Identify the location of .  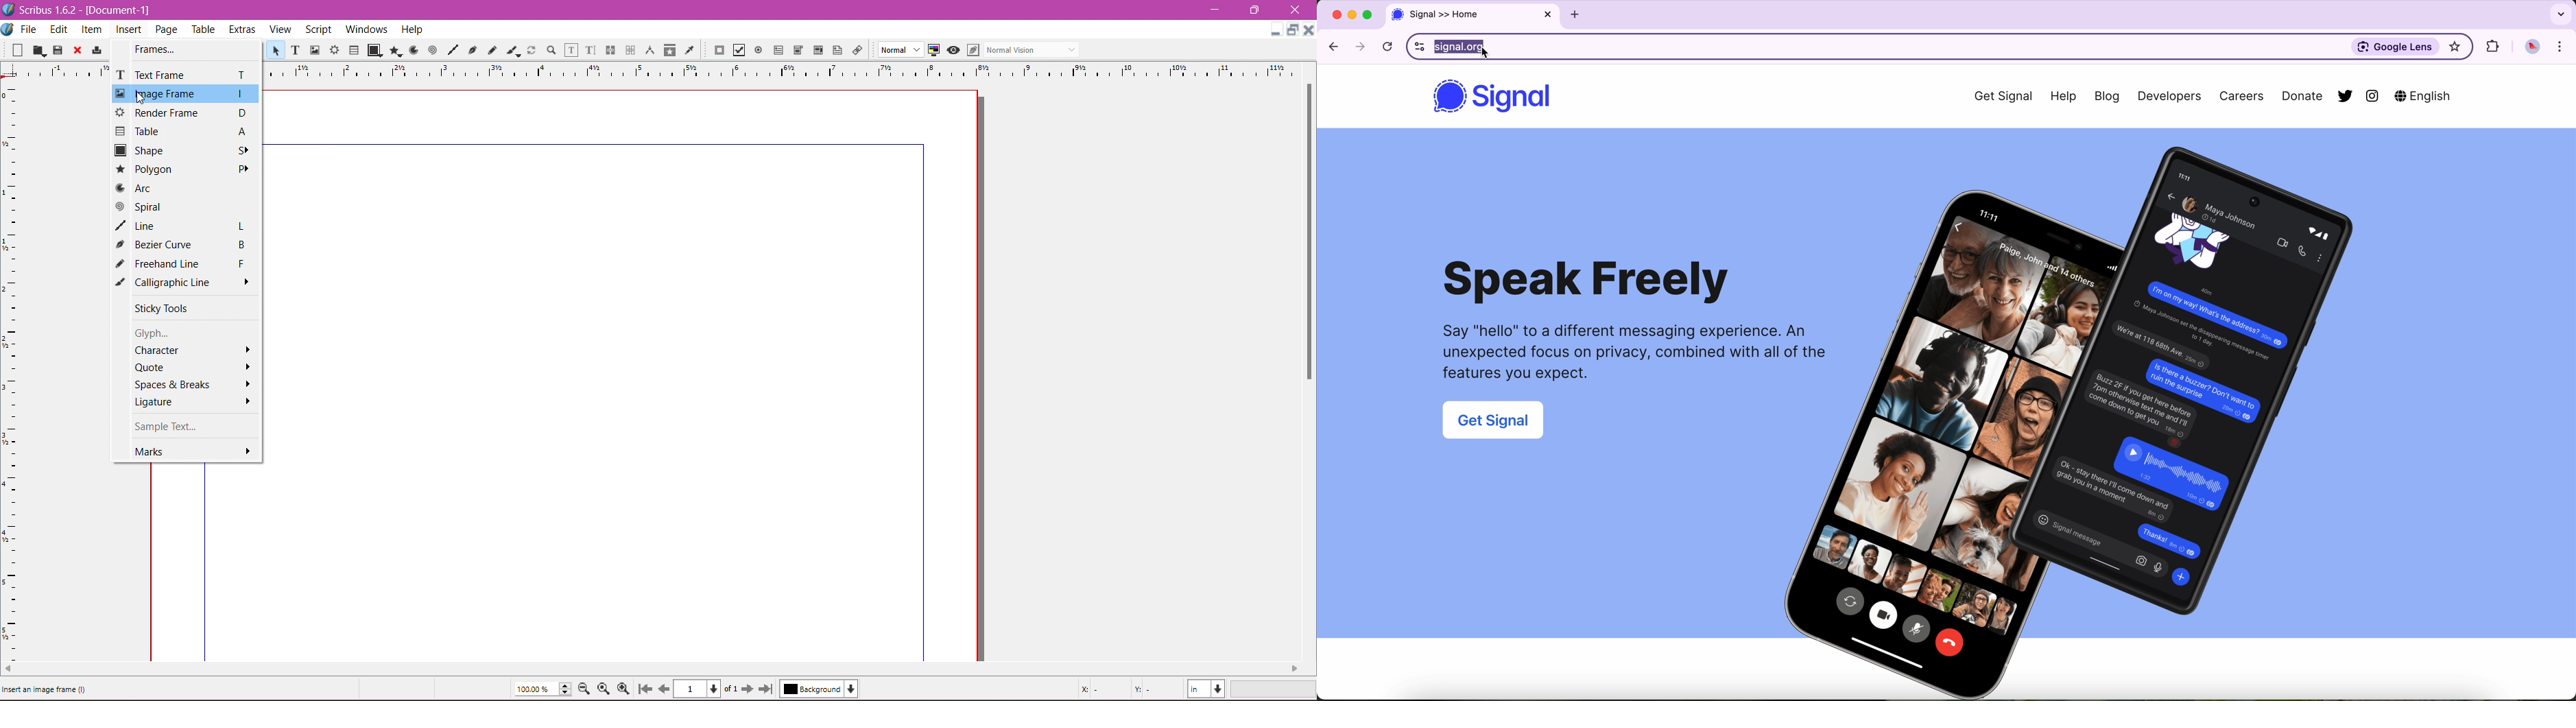
(187, 263).